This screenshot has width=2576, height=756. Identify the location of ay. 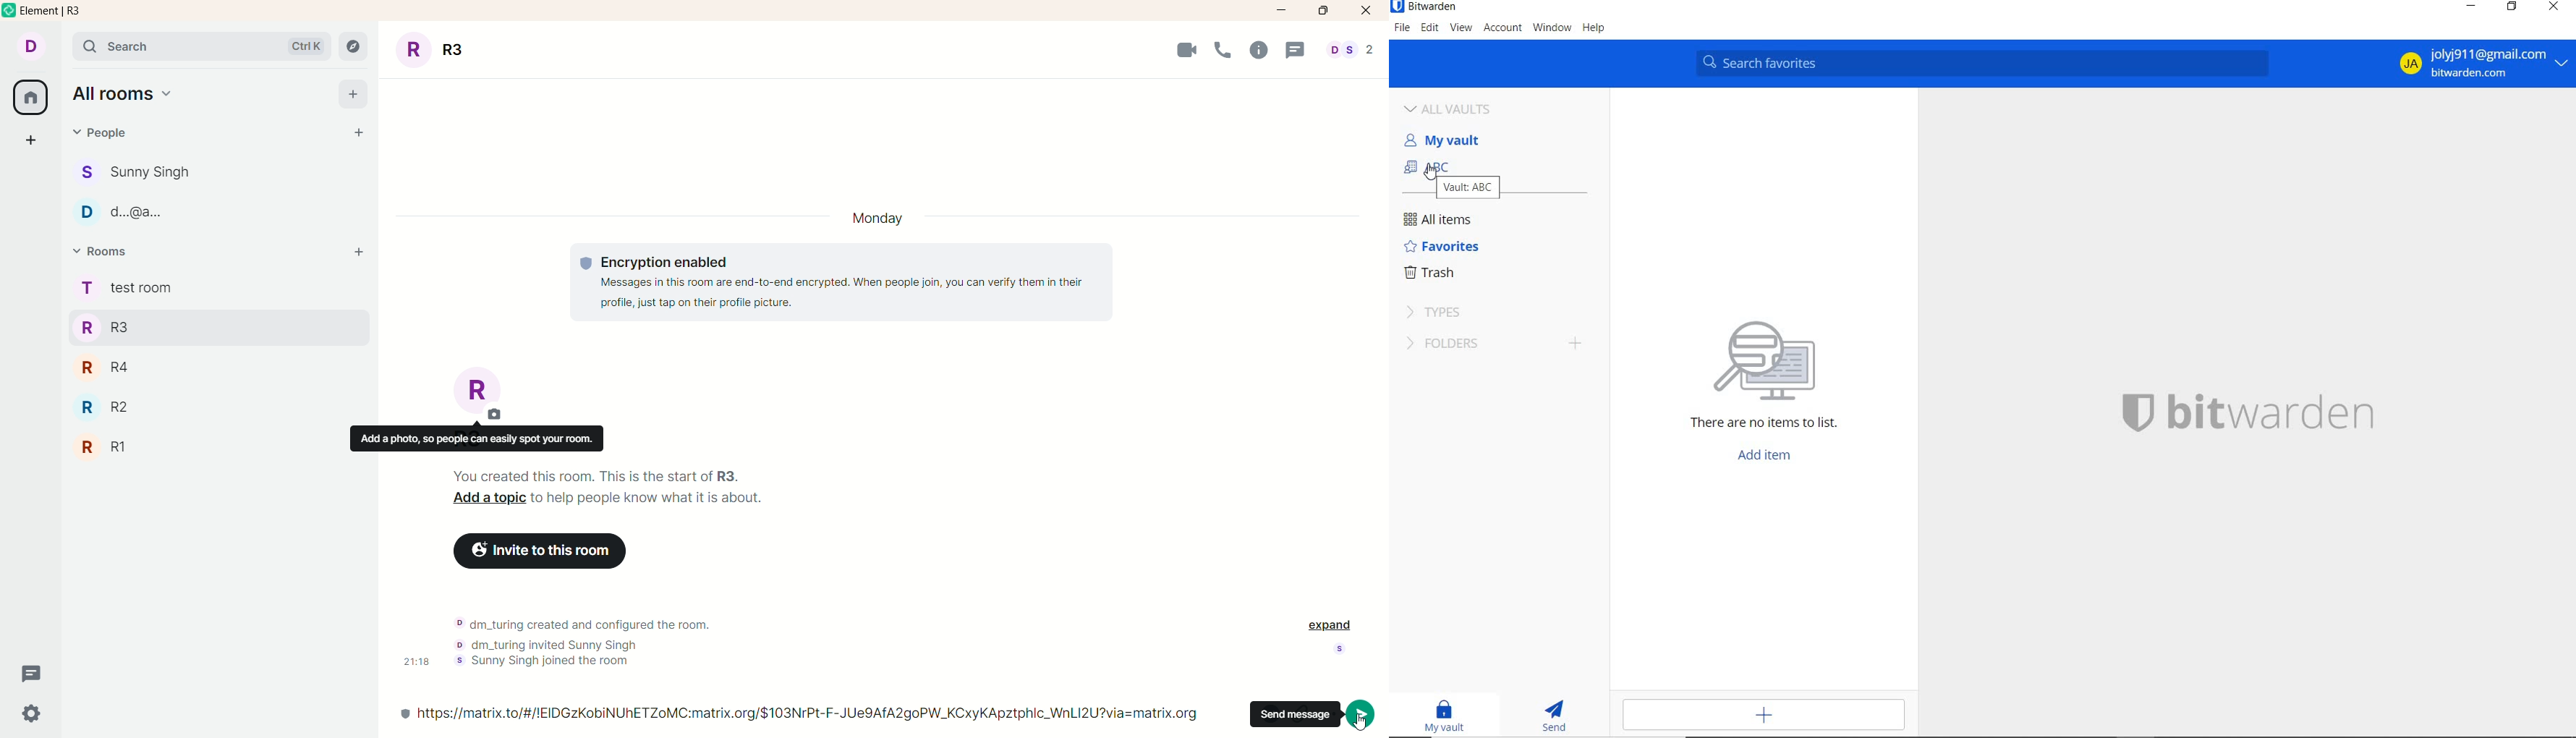
(880, 221).